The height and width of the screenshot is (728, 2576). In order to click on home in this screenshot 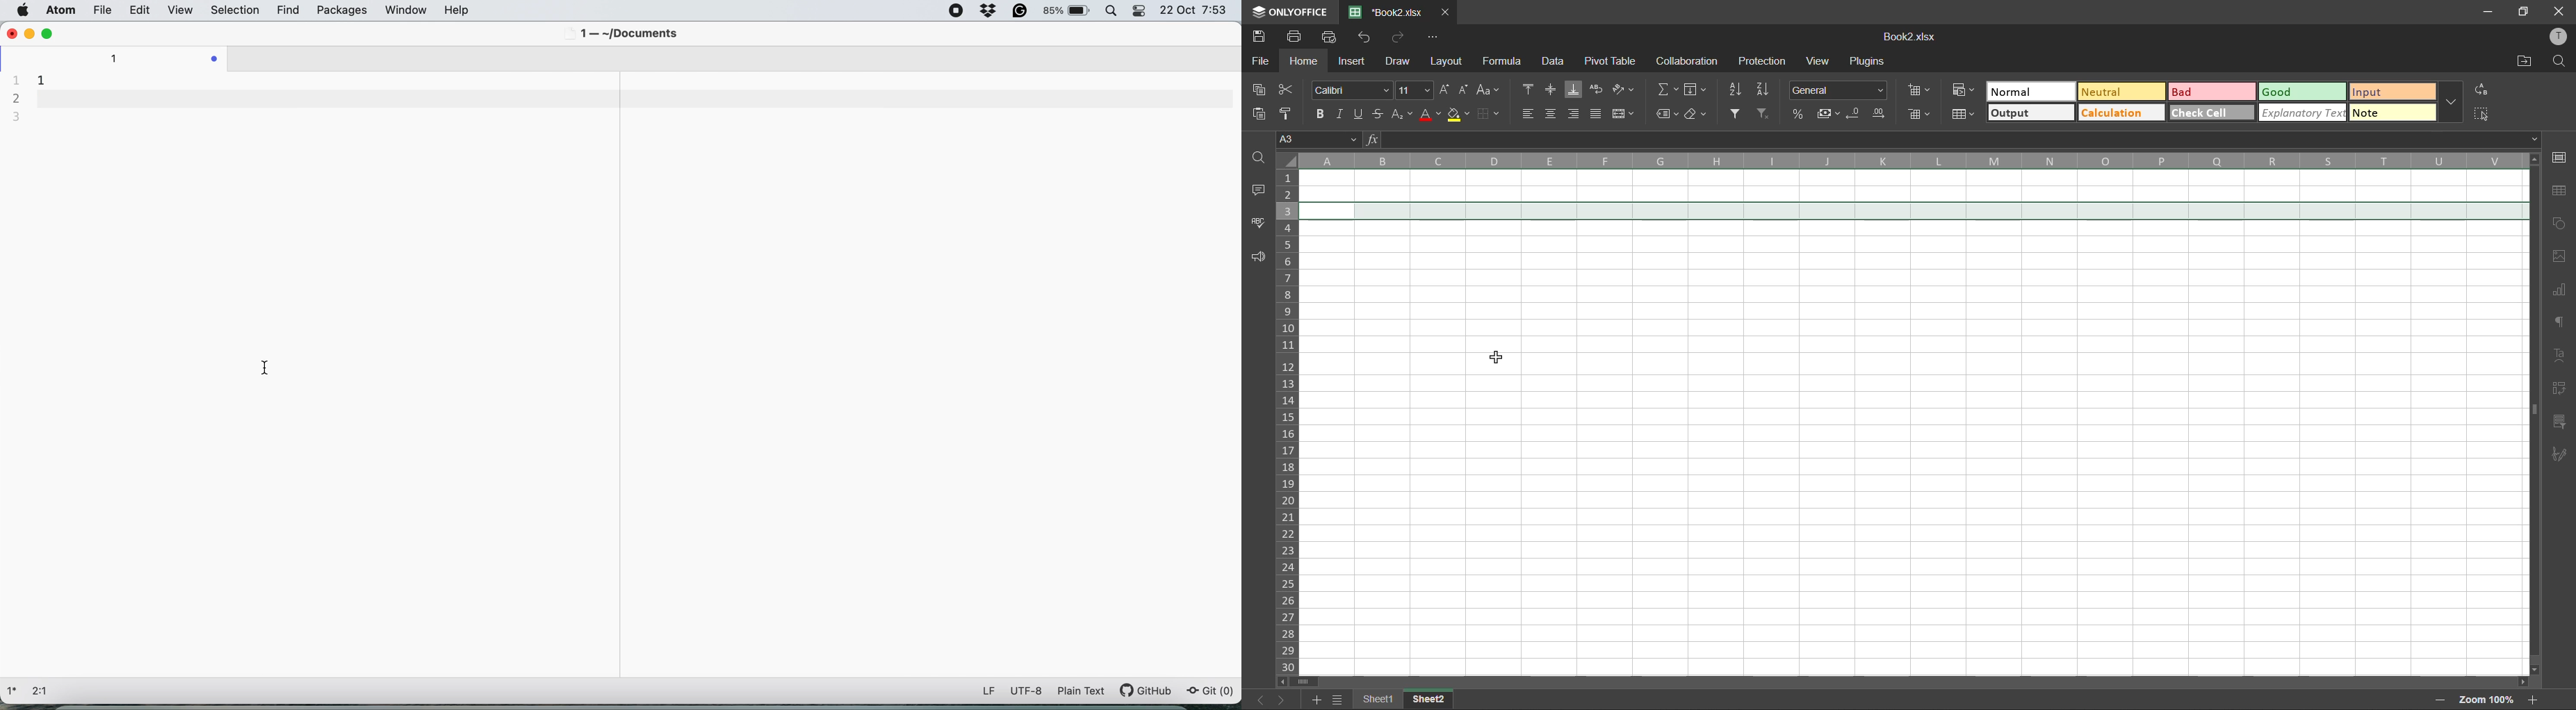, I will do `click(1305, 61)`.